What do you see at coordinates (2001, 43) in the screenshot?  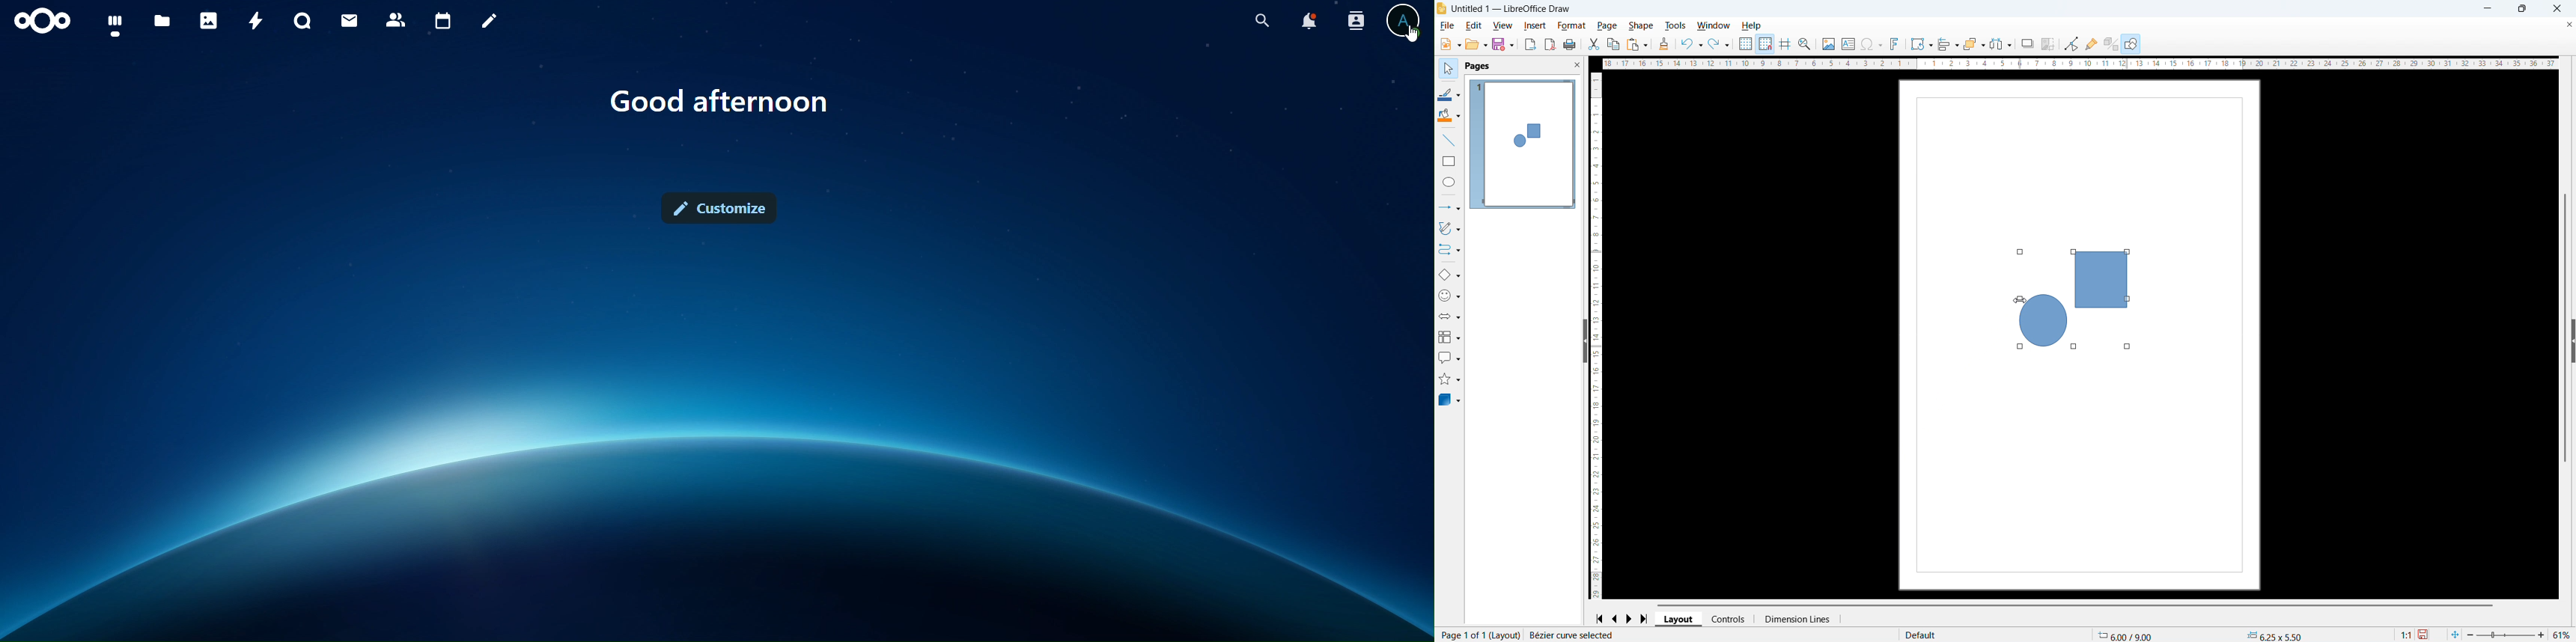 I see `Select at least three objects to distribute ` at bounding box center [2001, 43].